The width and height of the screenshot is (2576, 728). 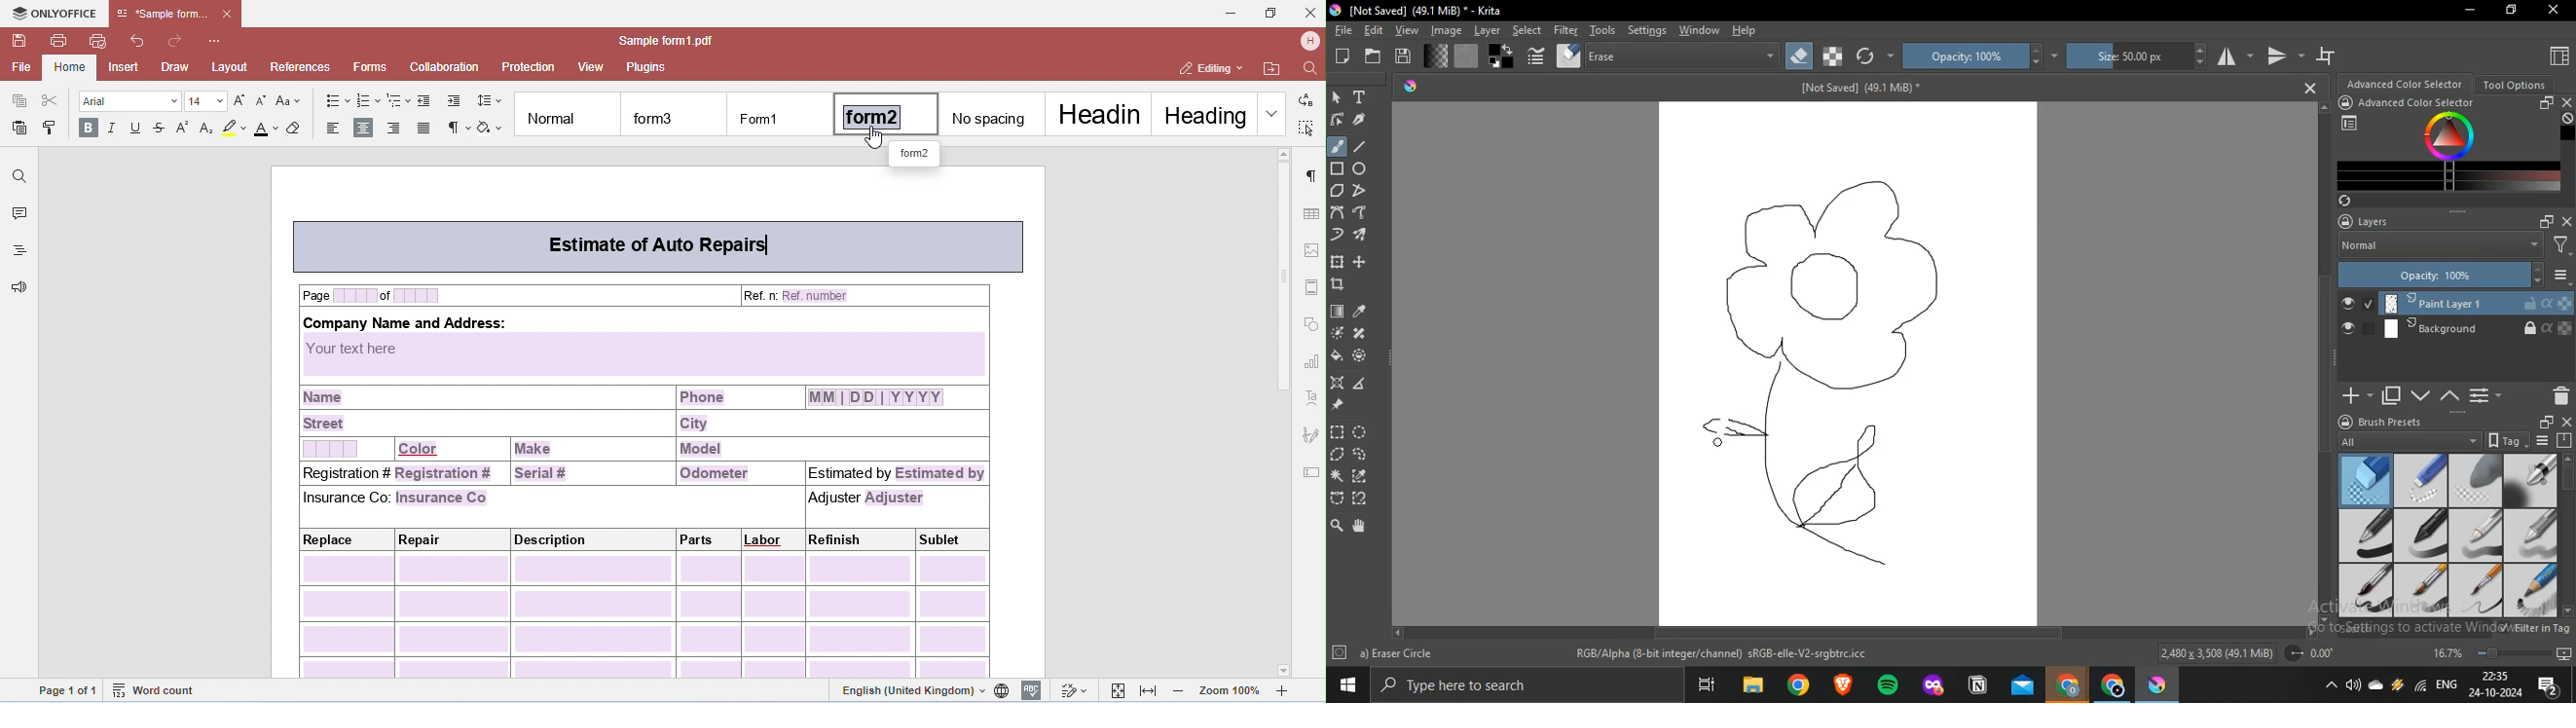 What do you see at coordinates (2568, 525) in the screenshot?
I see `Scrollbar` at bounding box center [2568, 525].